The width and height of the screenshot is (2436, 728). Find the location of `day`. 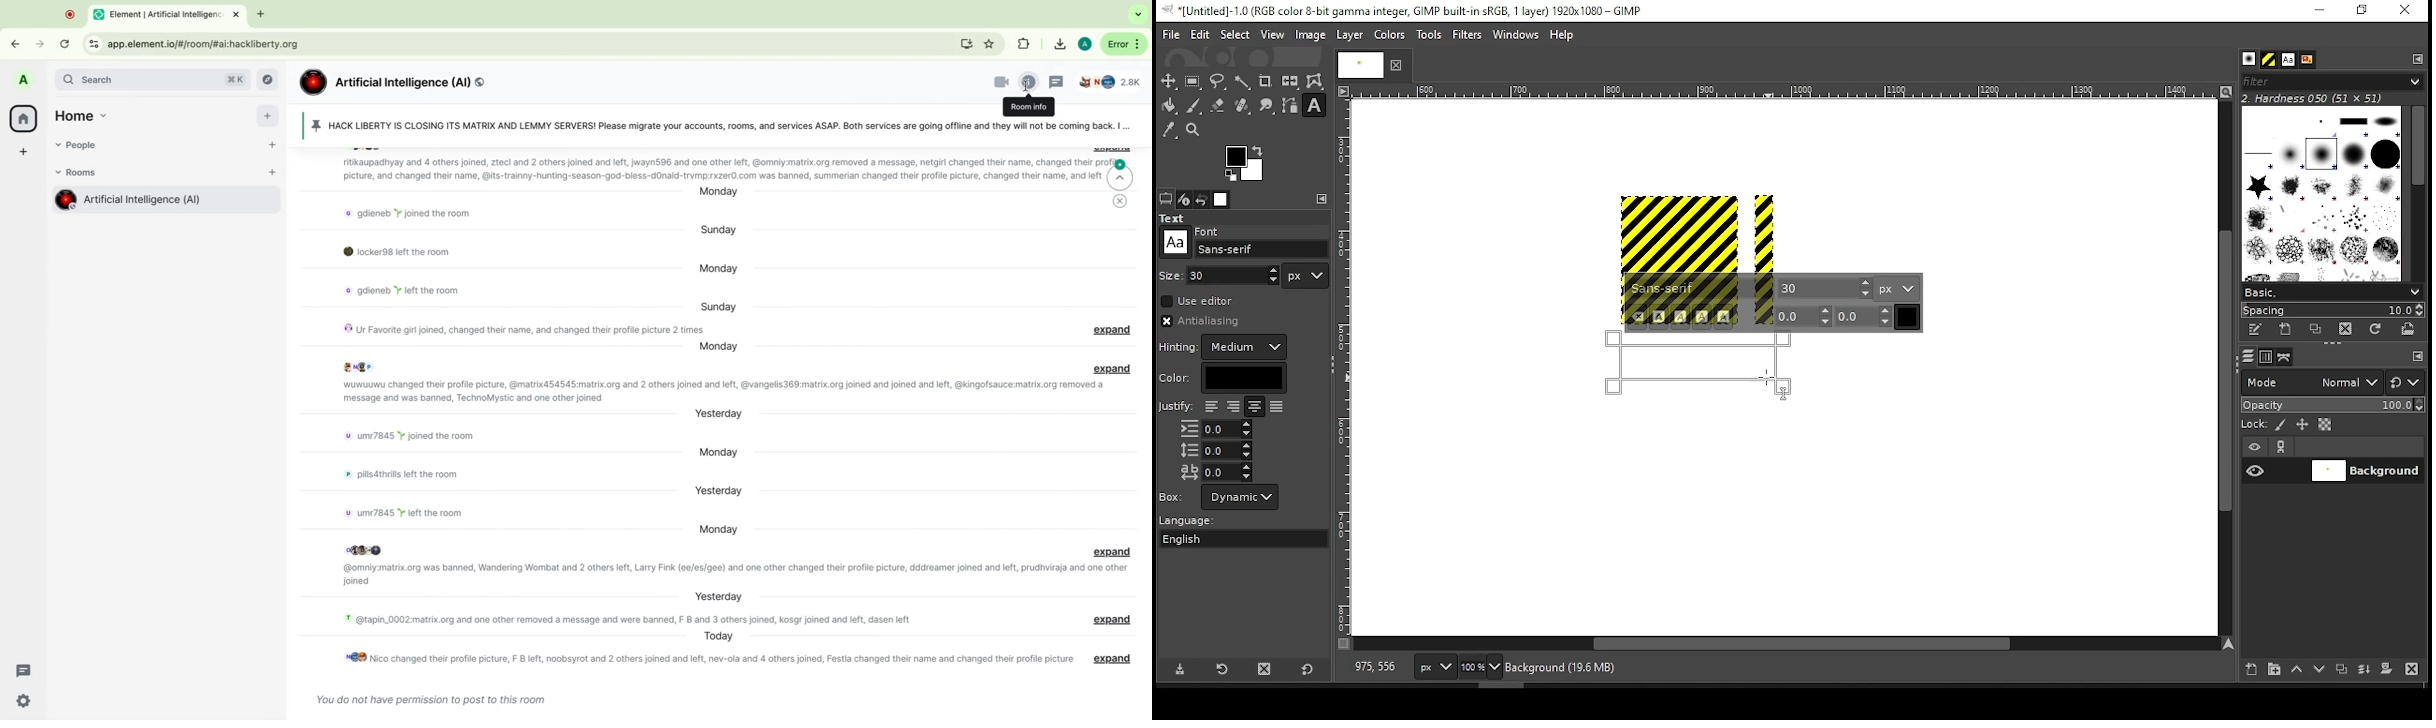

day is located at coordinates (718, 347).